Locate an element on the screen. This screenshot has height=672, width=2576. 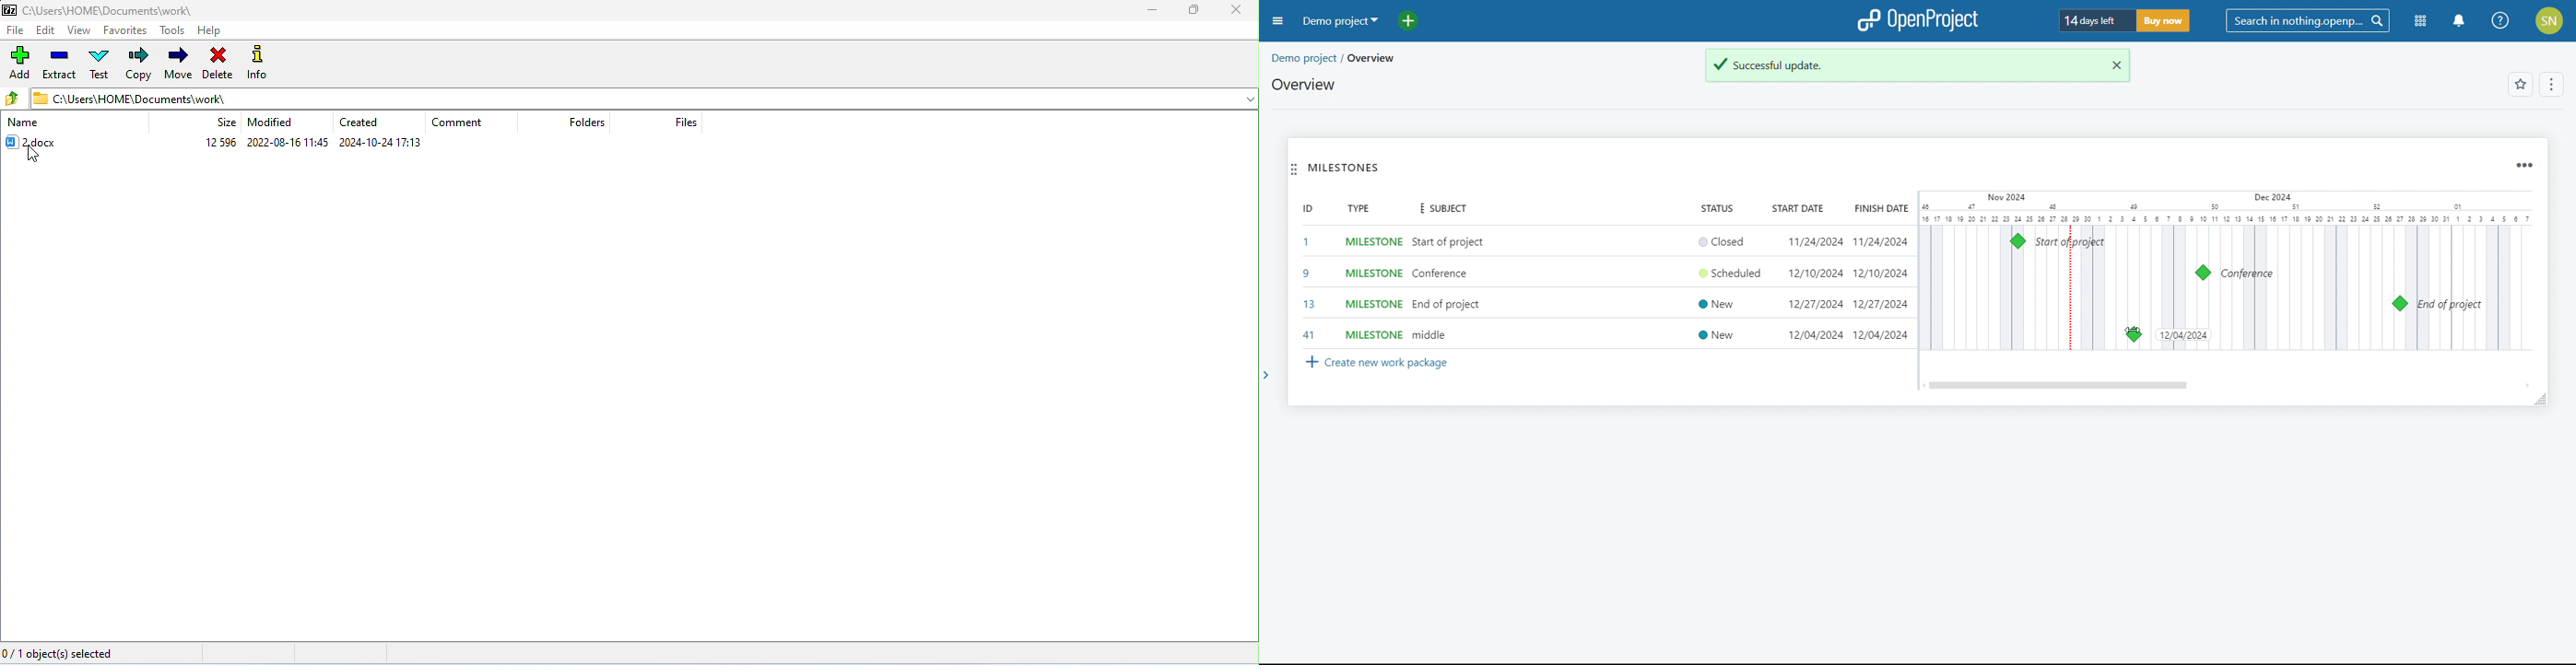
set milestone is located at coordinates (1371, 289).